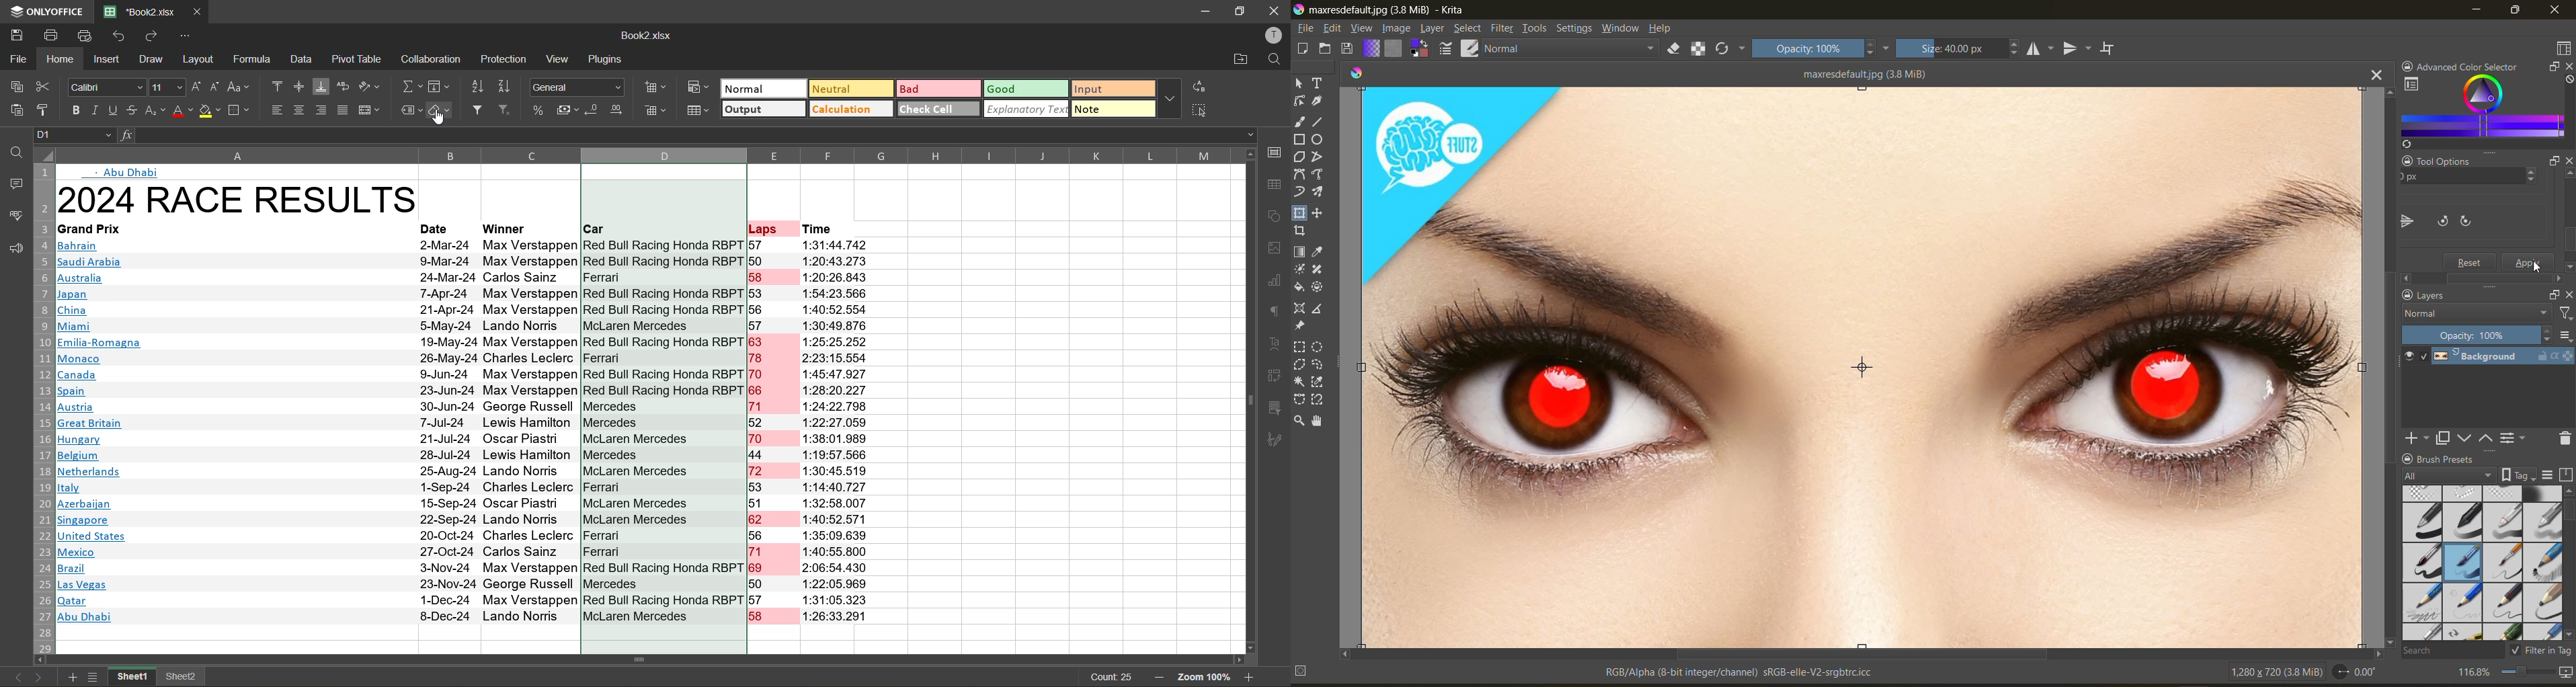 The image size is (2576, 700). What do you see at coordinates (461, 246) in the screenshot?
I see `Bahrain 2-Mar-24 Max Verstappen Red Bull Racing Honda RBP 1 57 1:31:44.7/472` at bounding box center [461, 246].